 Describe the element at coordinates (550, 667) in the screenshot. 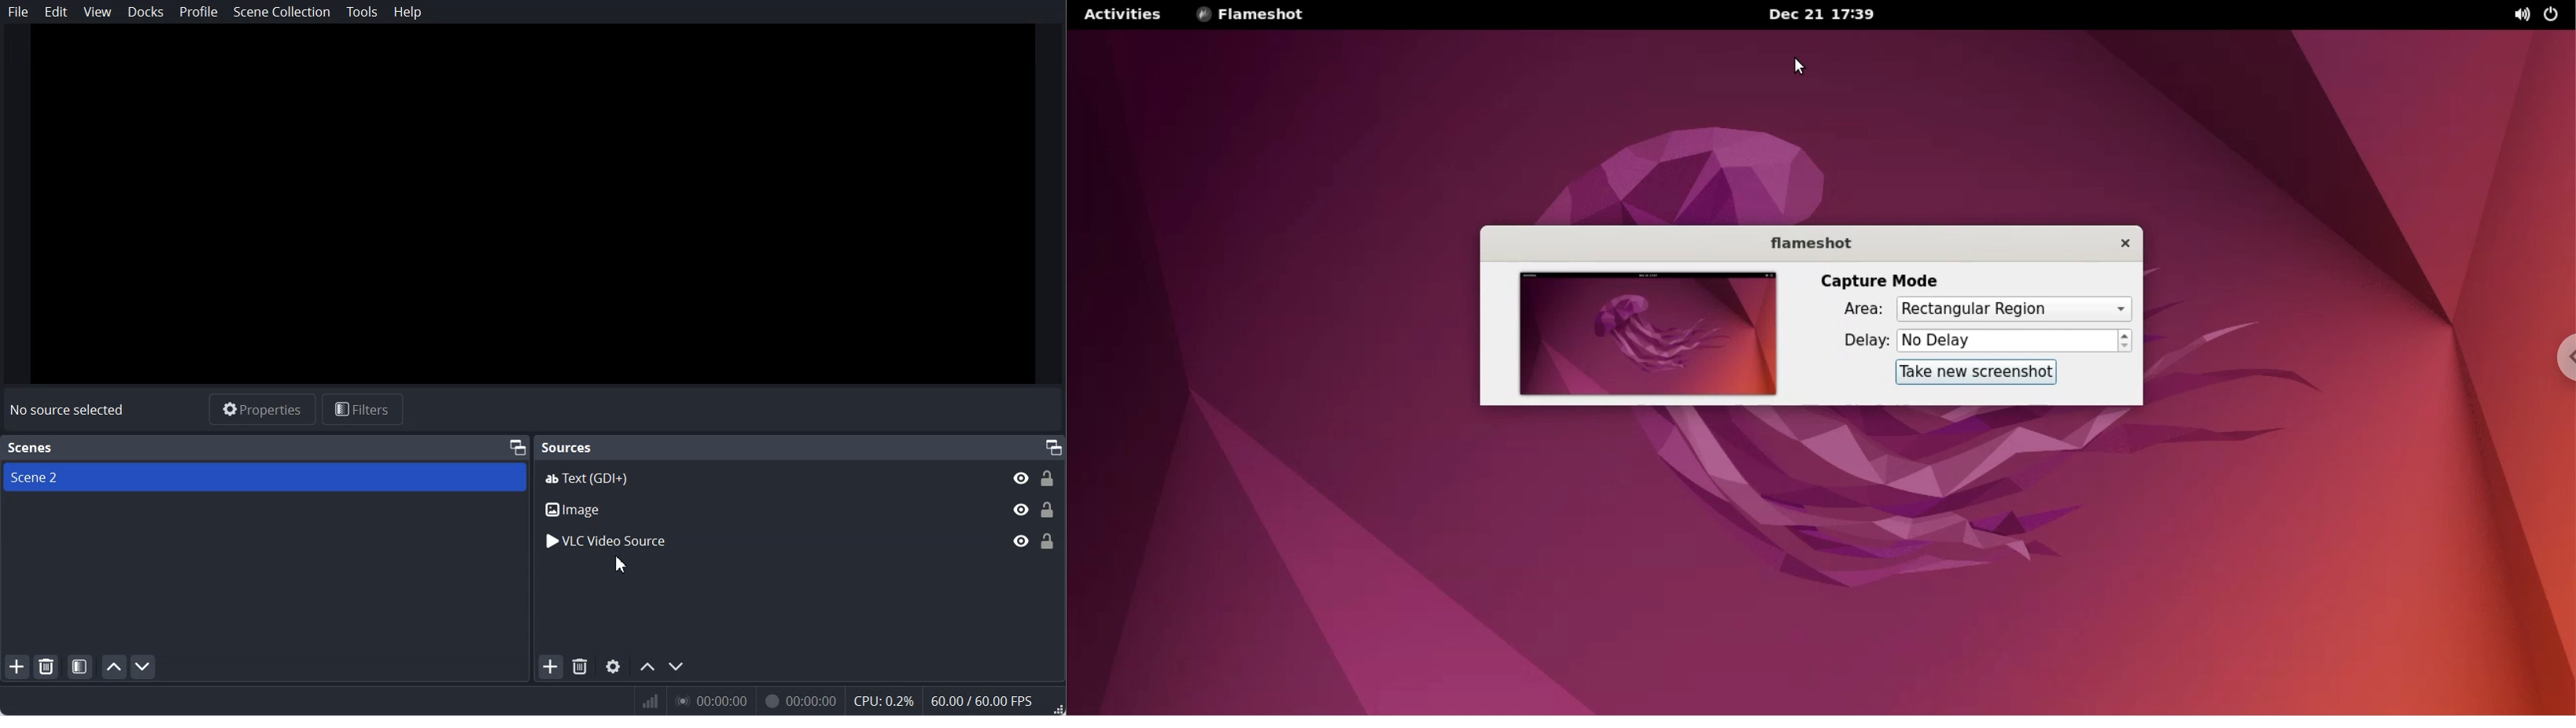

I see `Add Source` at that location.